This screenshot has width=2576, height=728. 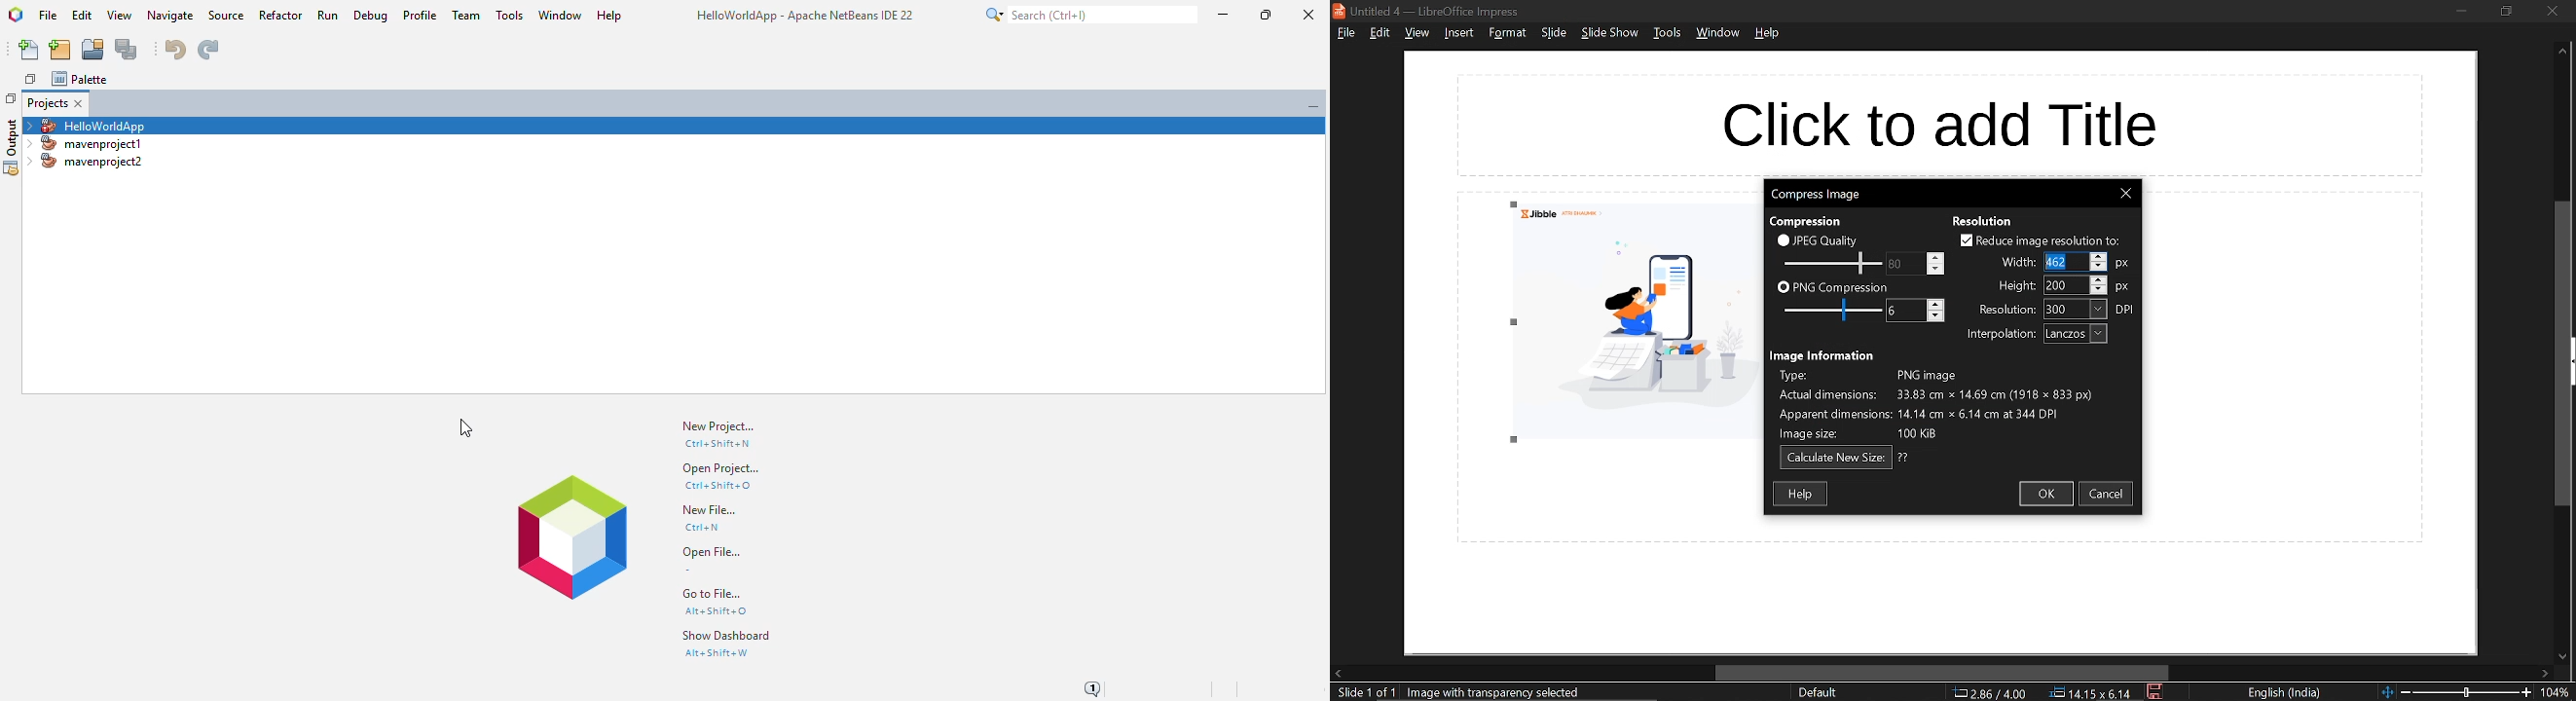 I want to click on window, so click(x=560, y=16).